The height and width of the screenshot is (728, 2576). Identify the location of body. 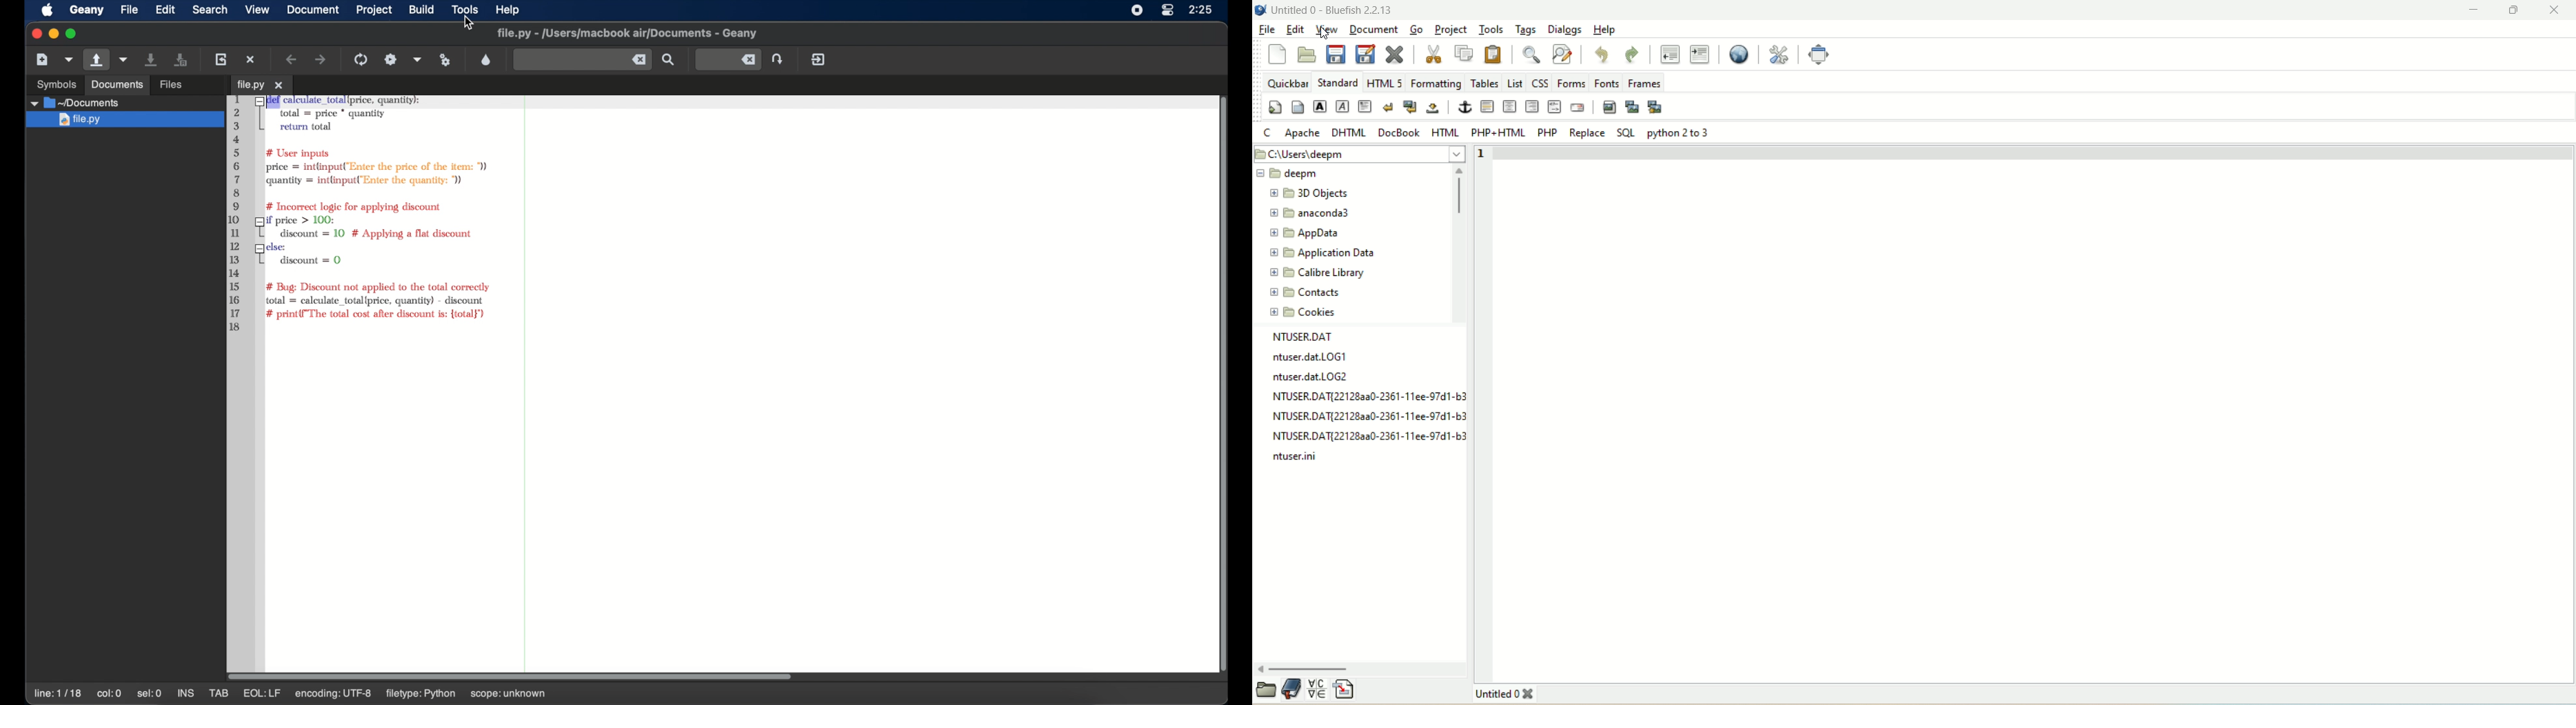
(1298, 107).